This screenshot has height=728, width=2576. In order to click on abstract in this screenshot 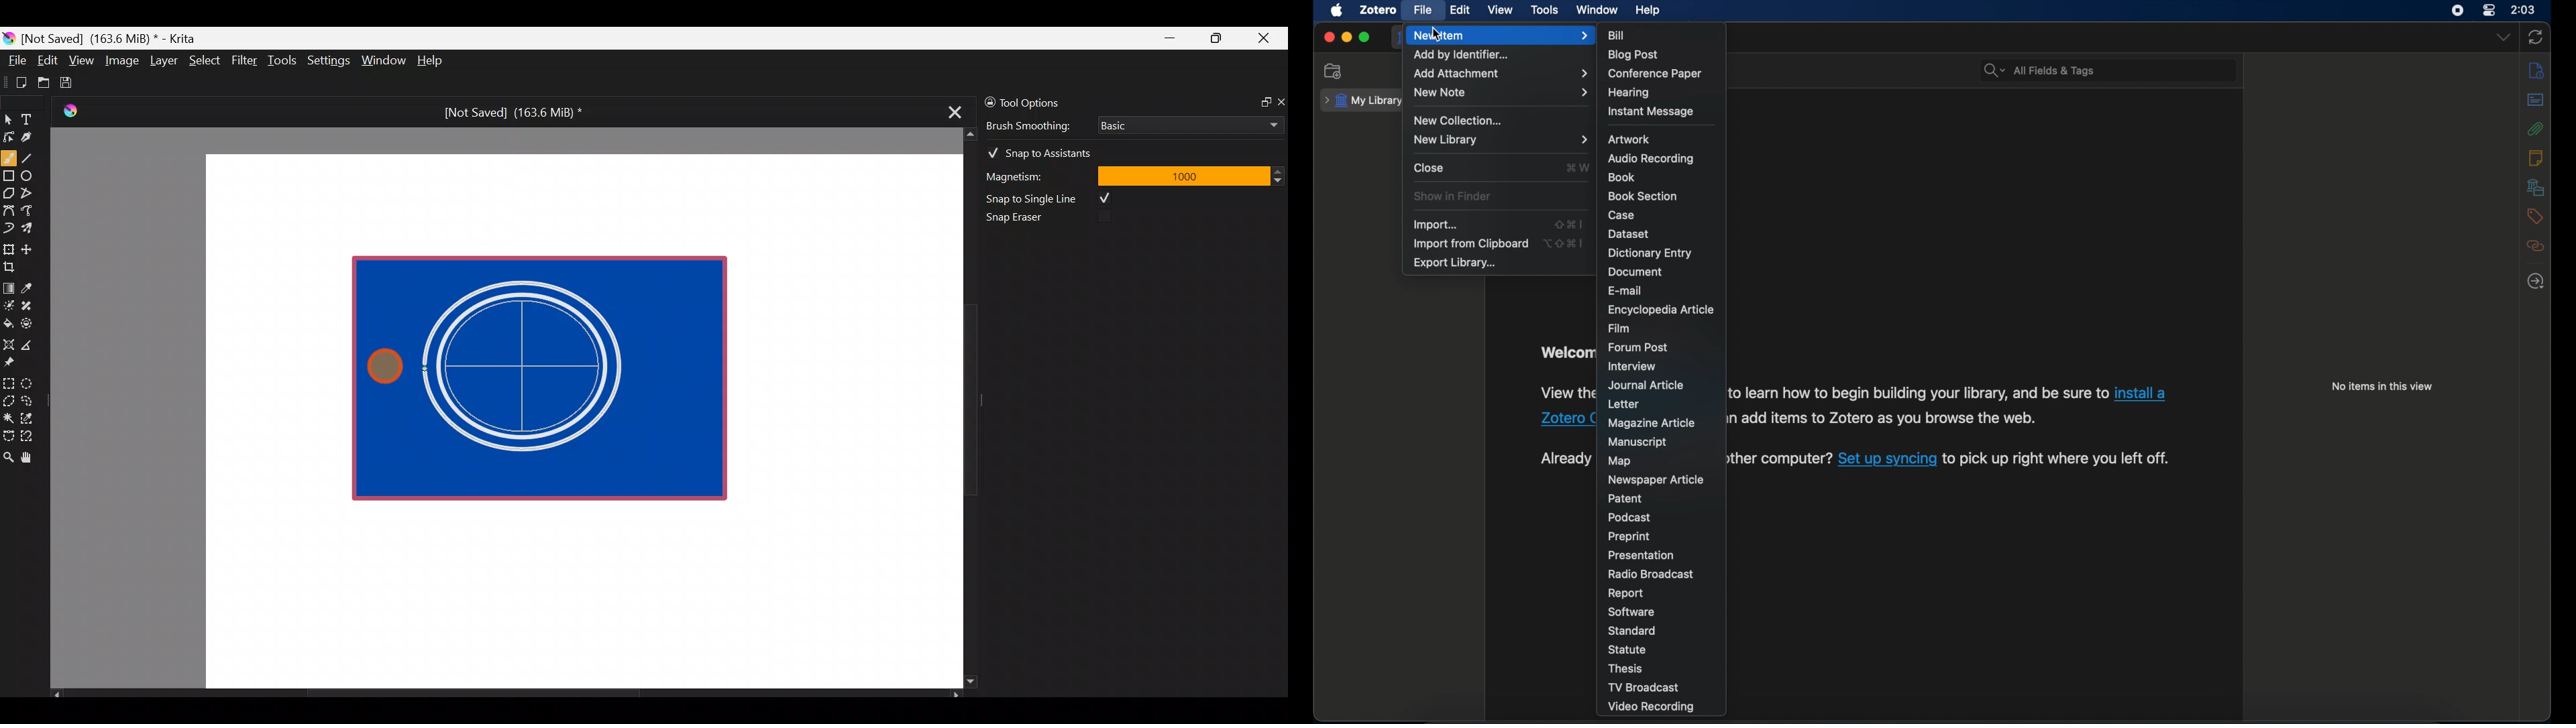, I will do `click(2536, 100)`.